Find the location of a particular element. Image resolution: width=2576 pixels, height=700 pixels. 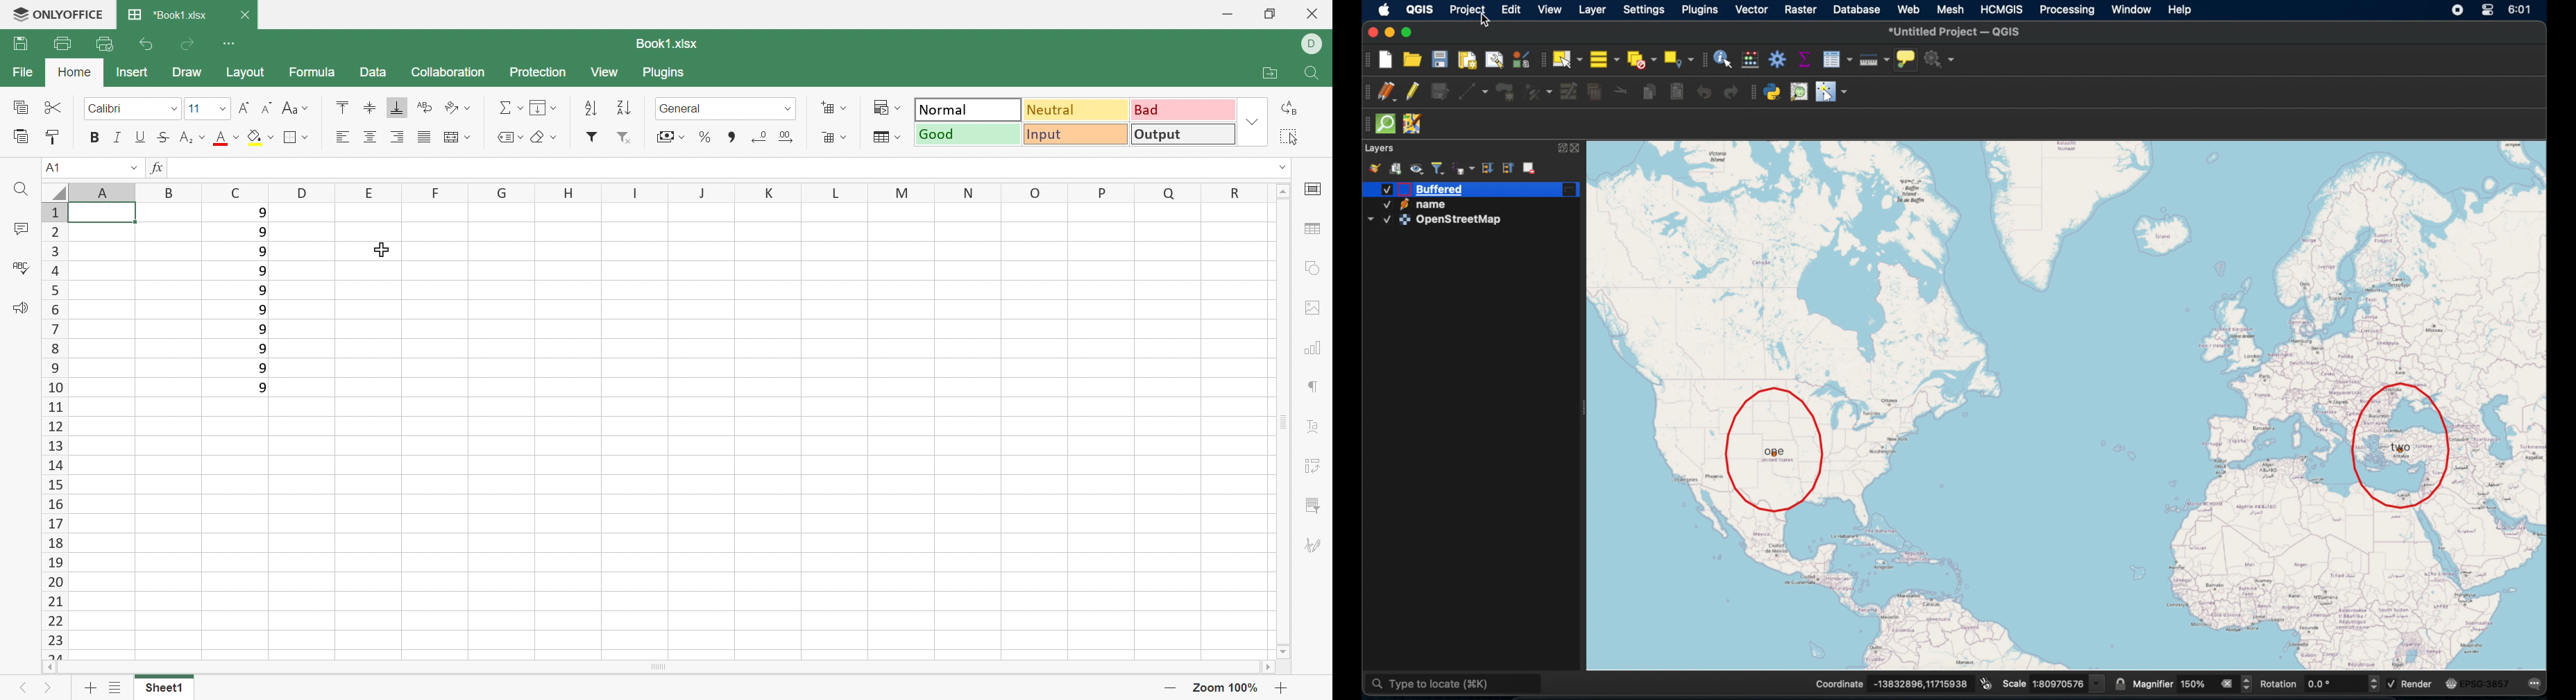

Good is located at coordinates (969, 135).